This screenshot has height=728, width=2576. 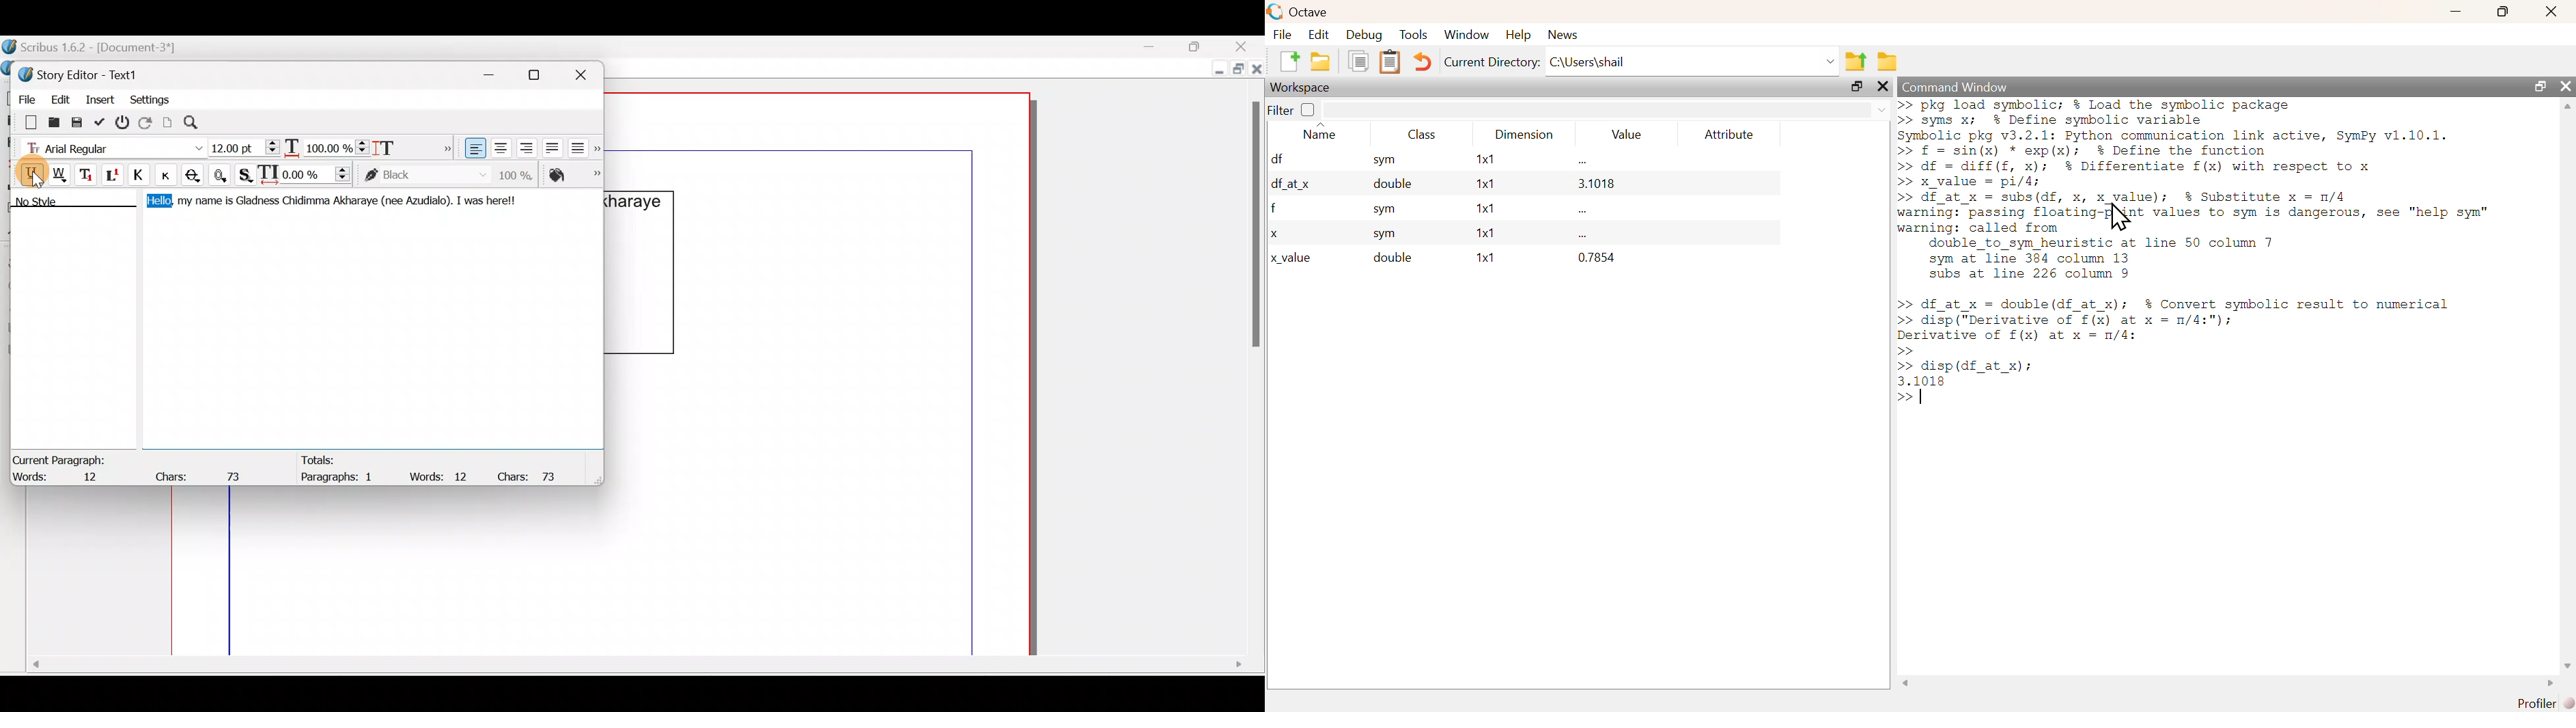 I want to click on Align text force justified, so click(x=582, y=145).